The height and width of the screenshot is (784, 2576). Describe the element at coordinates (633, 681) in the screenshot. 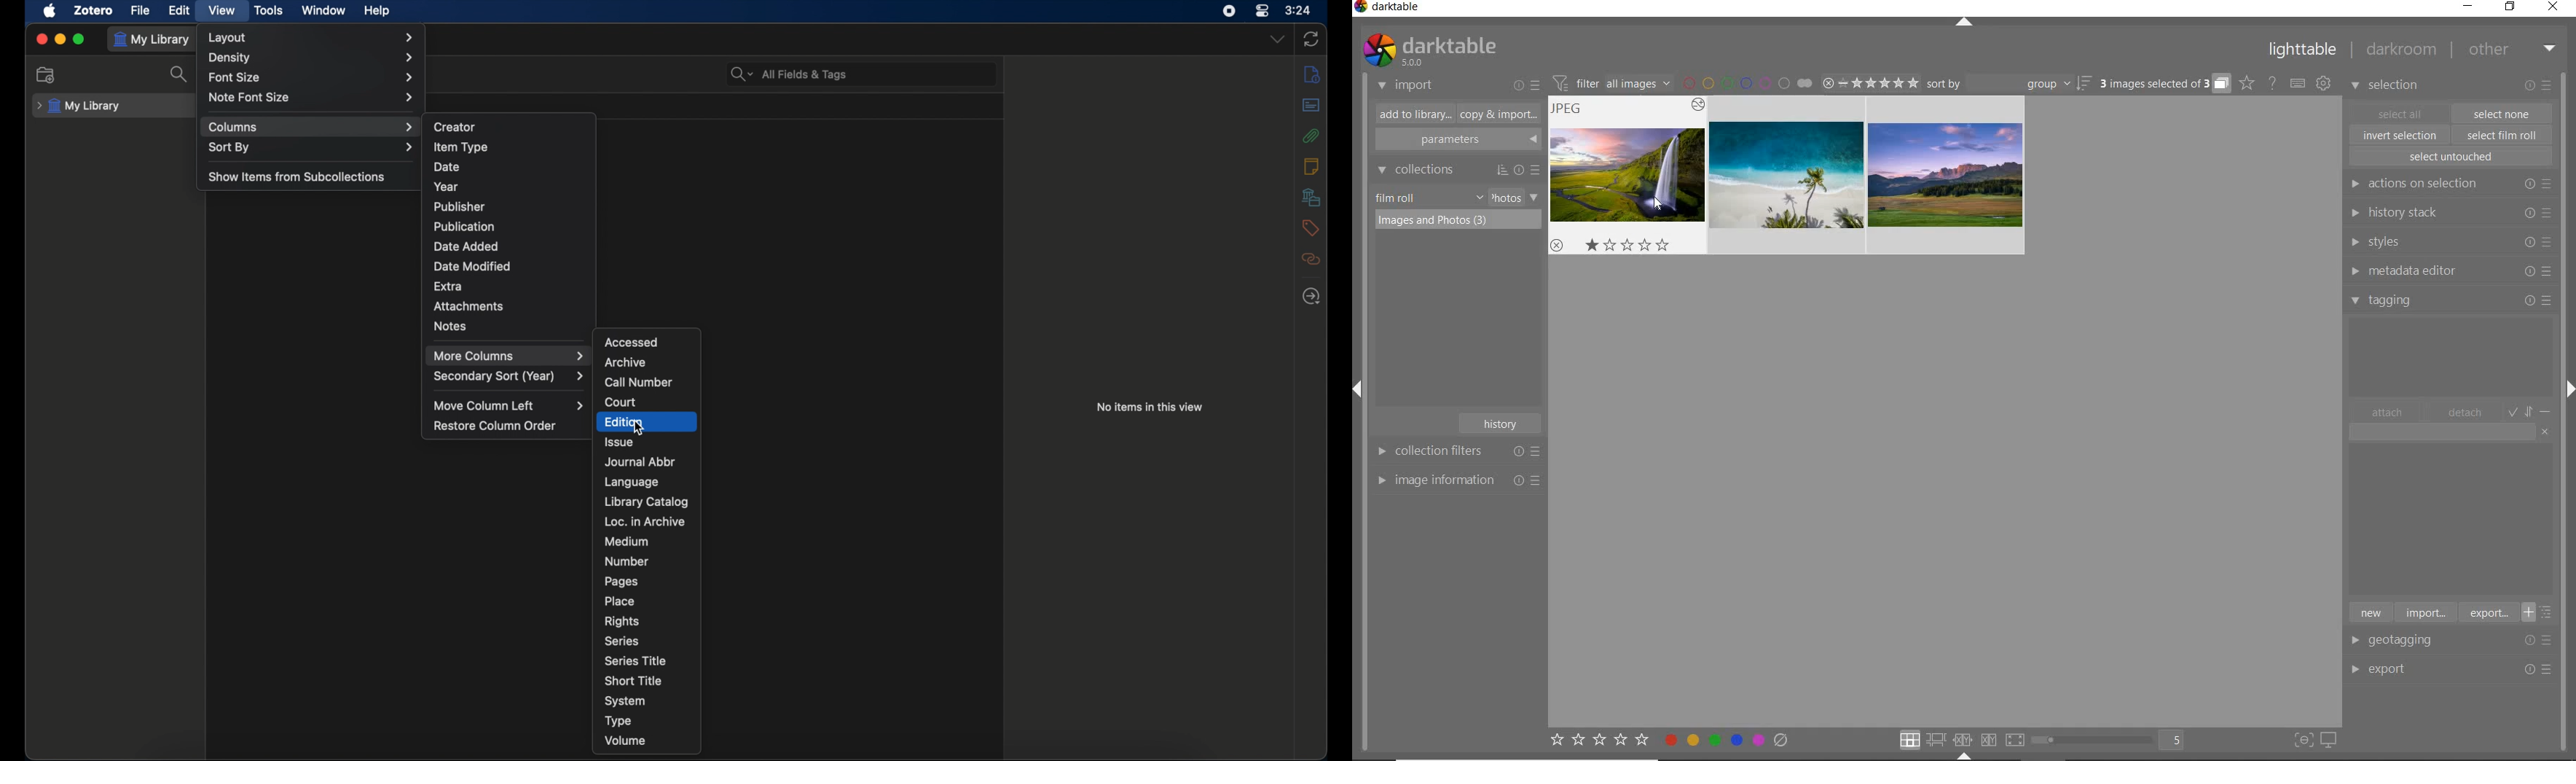

I see `short title` at that location.